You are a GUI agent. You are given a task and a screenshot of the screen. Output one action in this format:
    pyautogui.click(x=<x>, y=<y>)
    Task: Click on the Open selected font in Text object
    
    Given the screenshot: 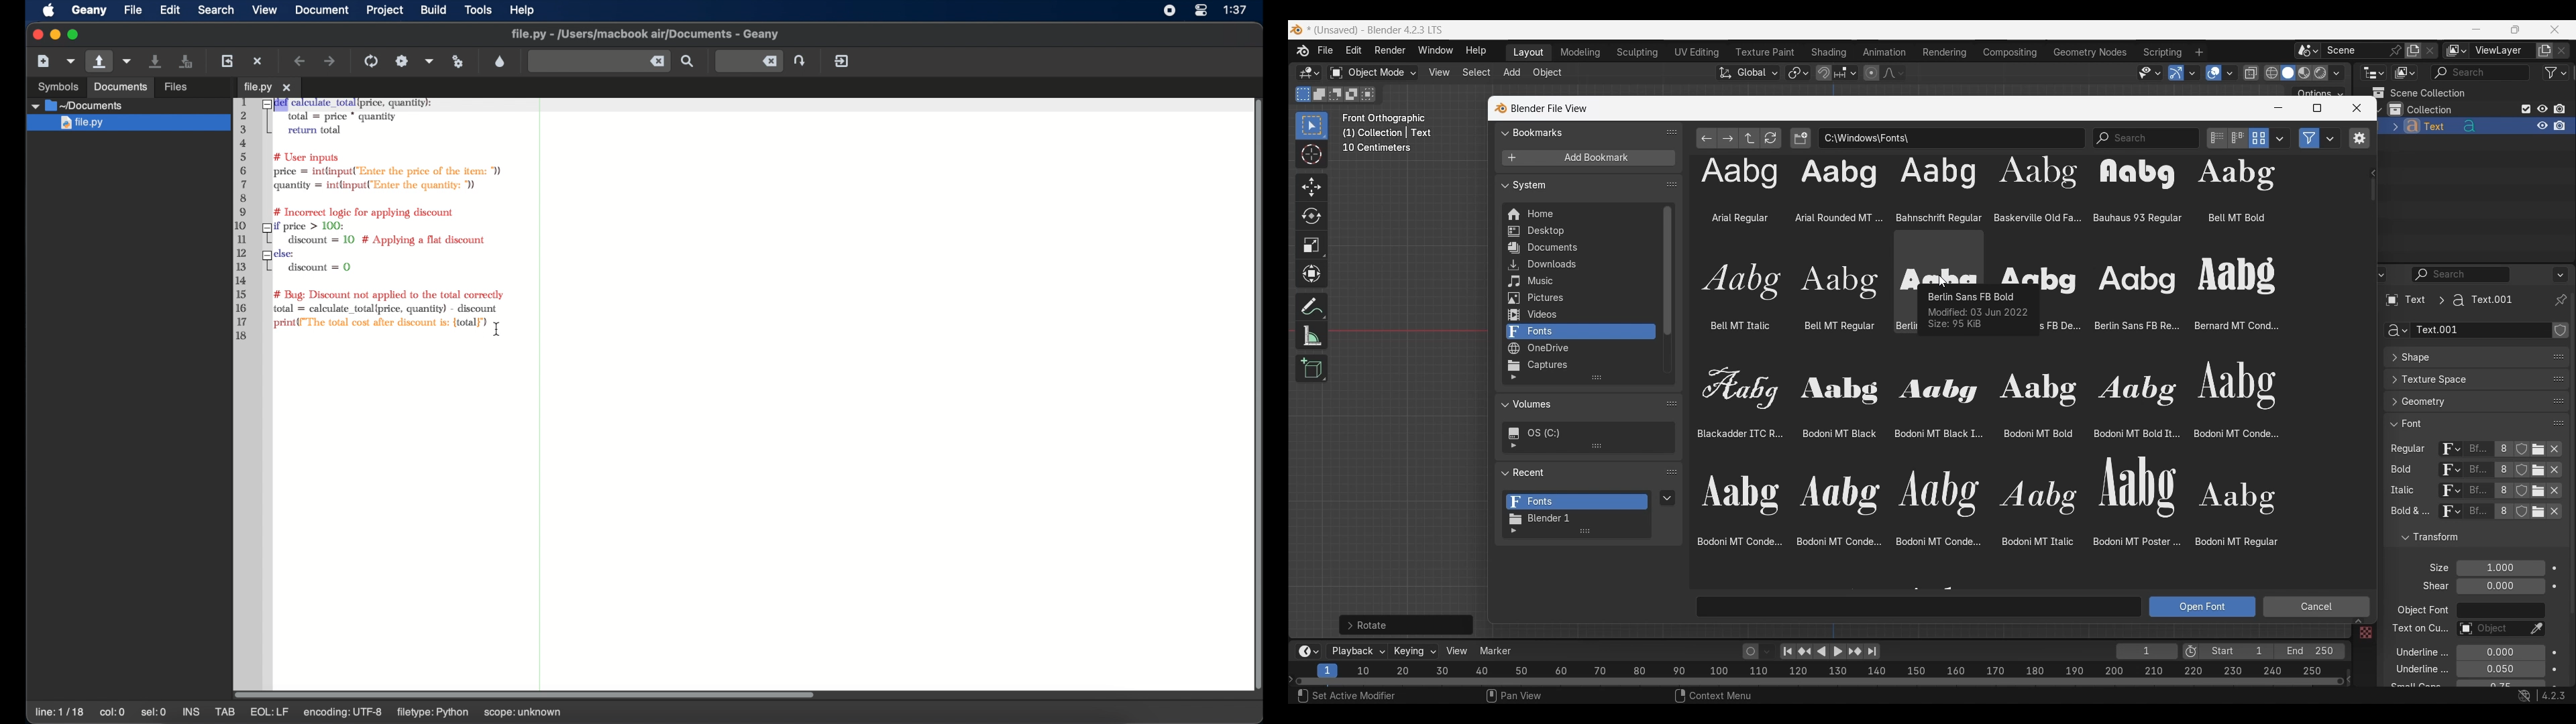 What is the action you would take?
    pyautogui.click(x=2202, y=607)
    